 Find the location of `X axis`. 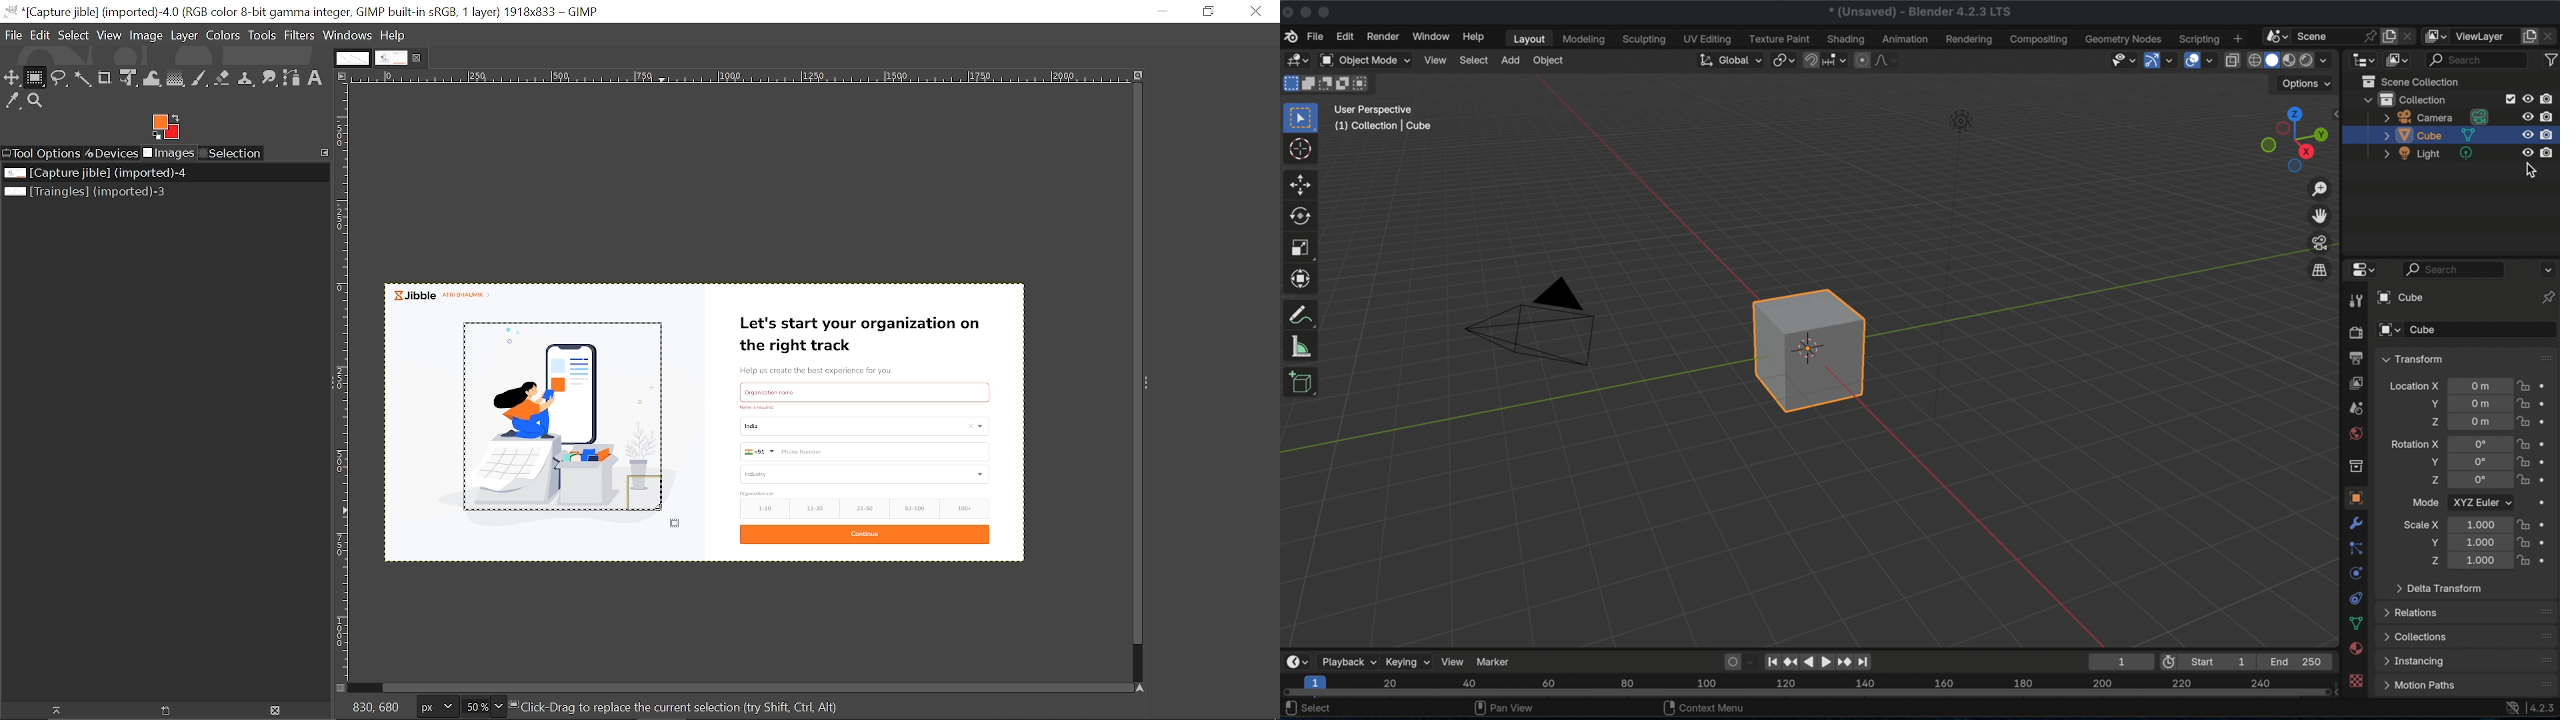

X axis is located at coordinates (1651, 172).